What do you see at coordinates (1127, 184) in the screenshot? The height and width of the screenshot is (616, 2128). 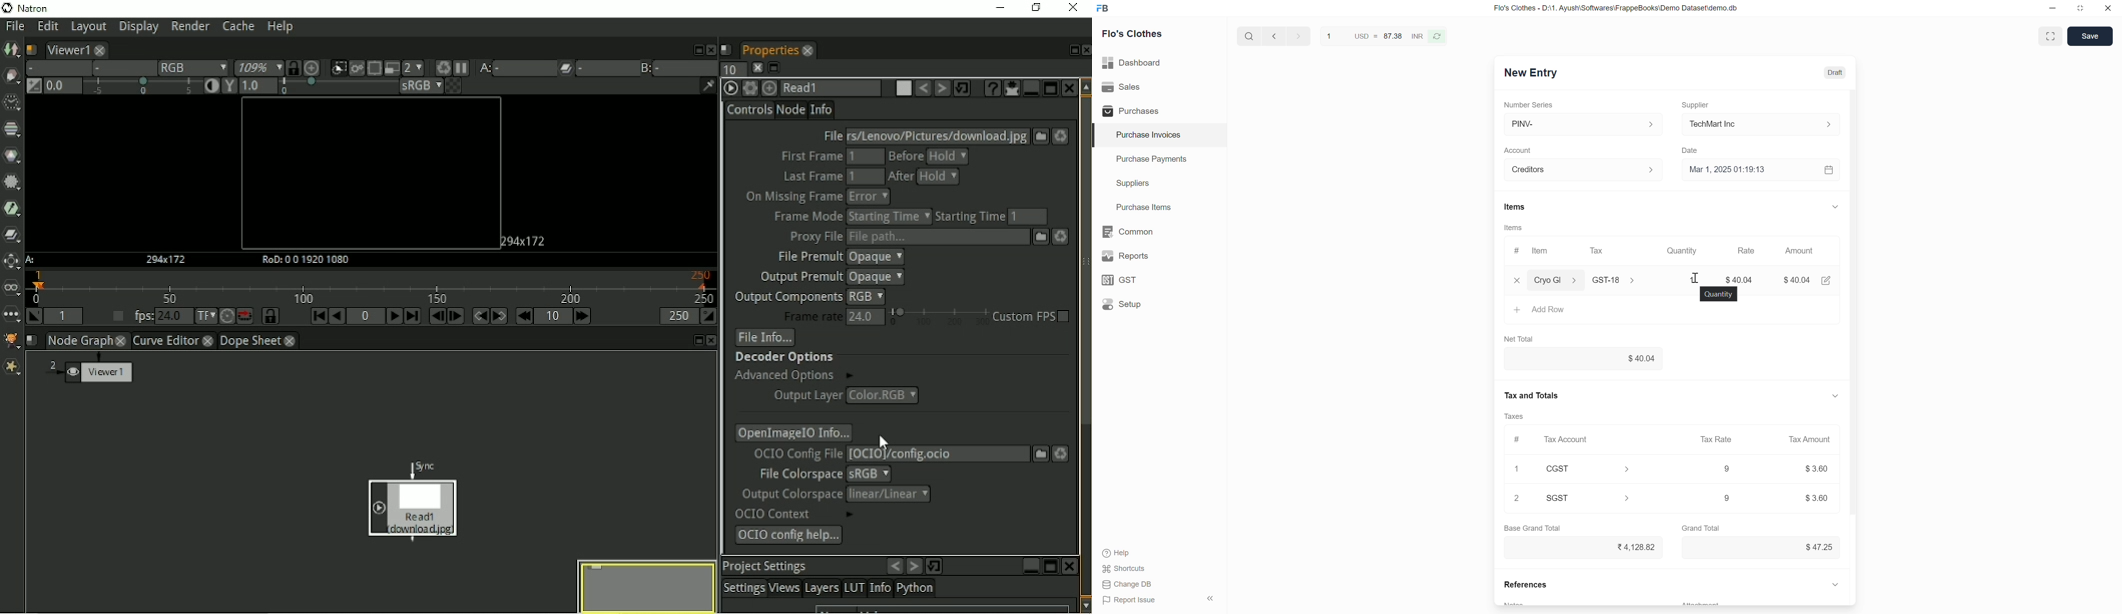 I see `Suppliers` at bounding box center [1127, 184].